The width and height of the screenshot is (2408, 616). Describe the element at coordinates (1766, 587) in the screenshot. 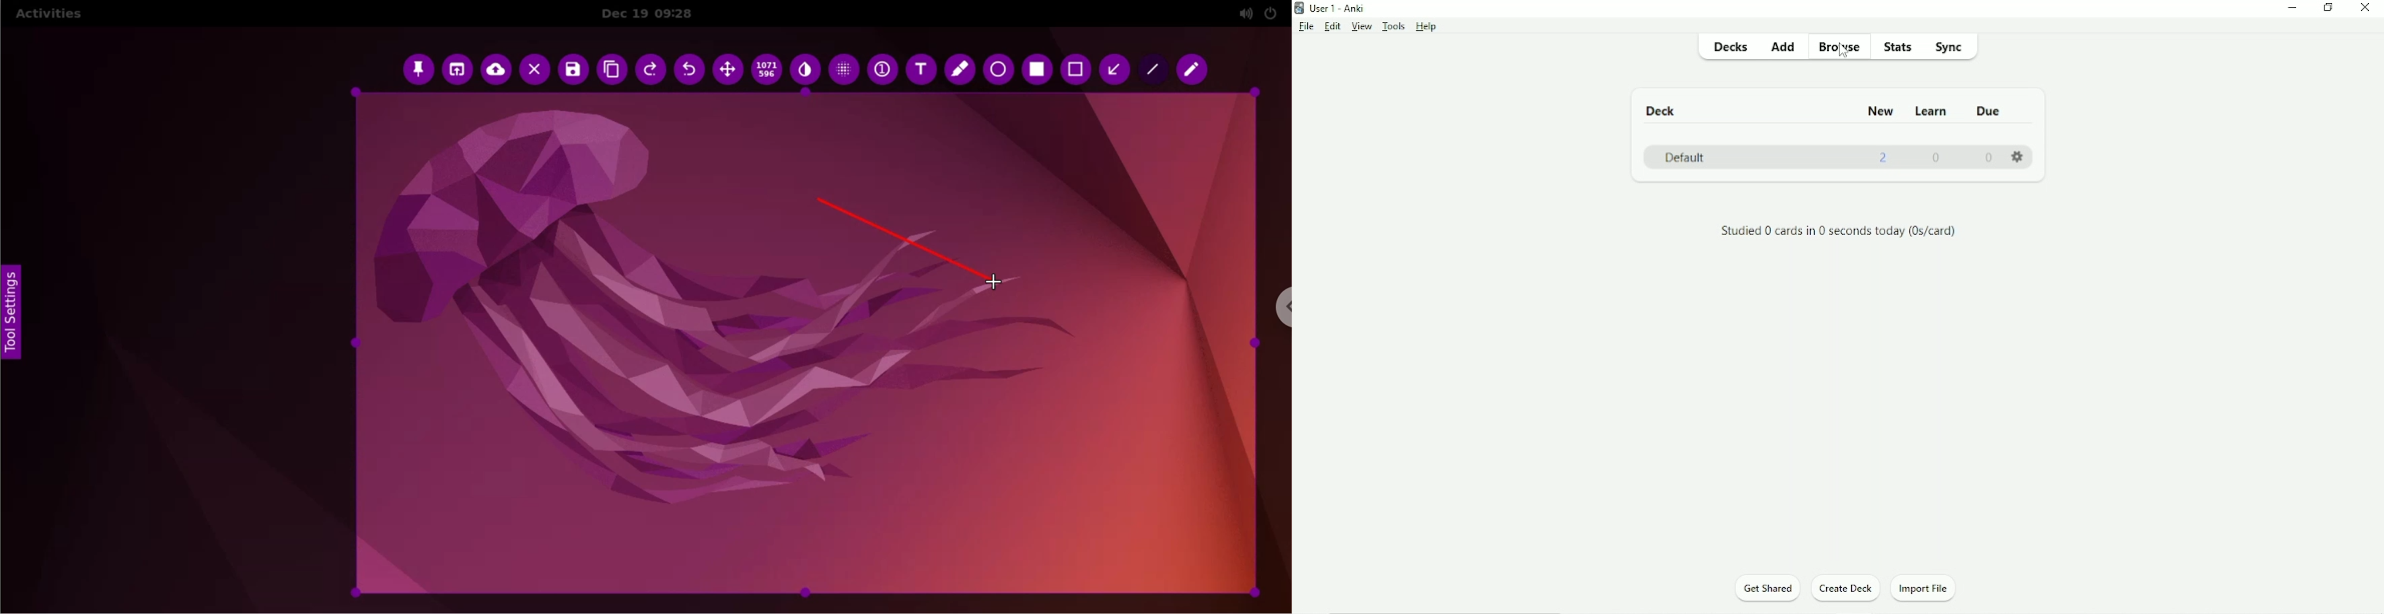

I see `Get Shared` at that location.